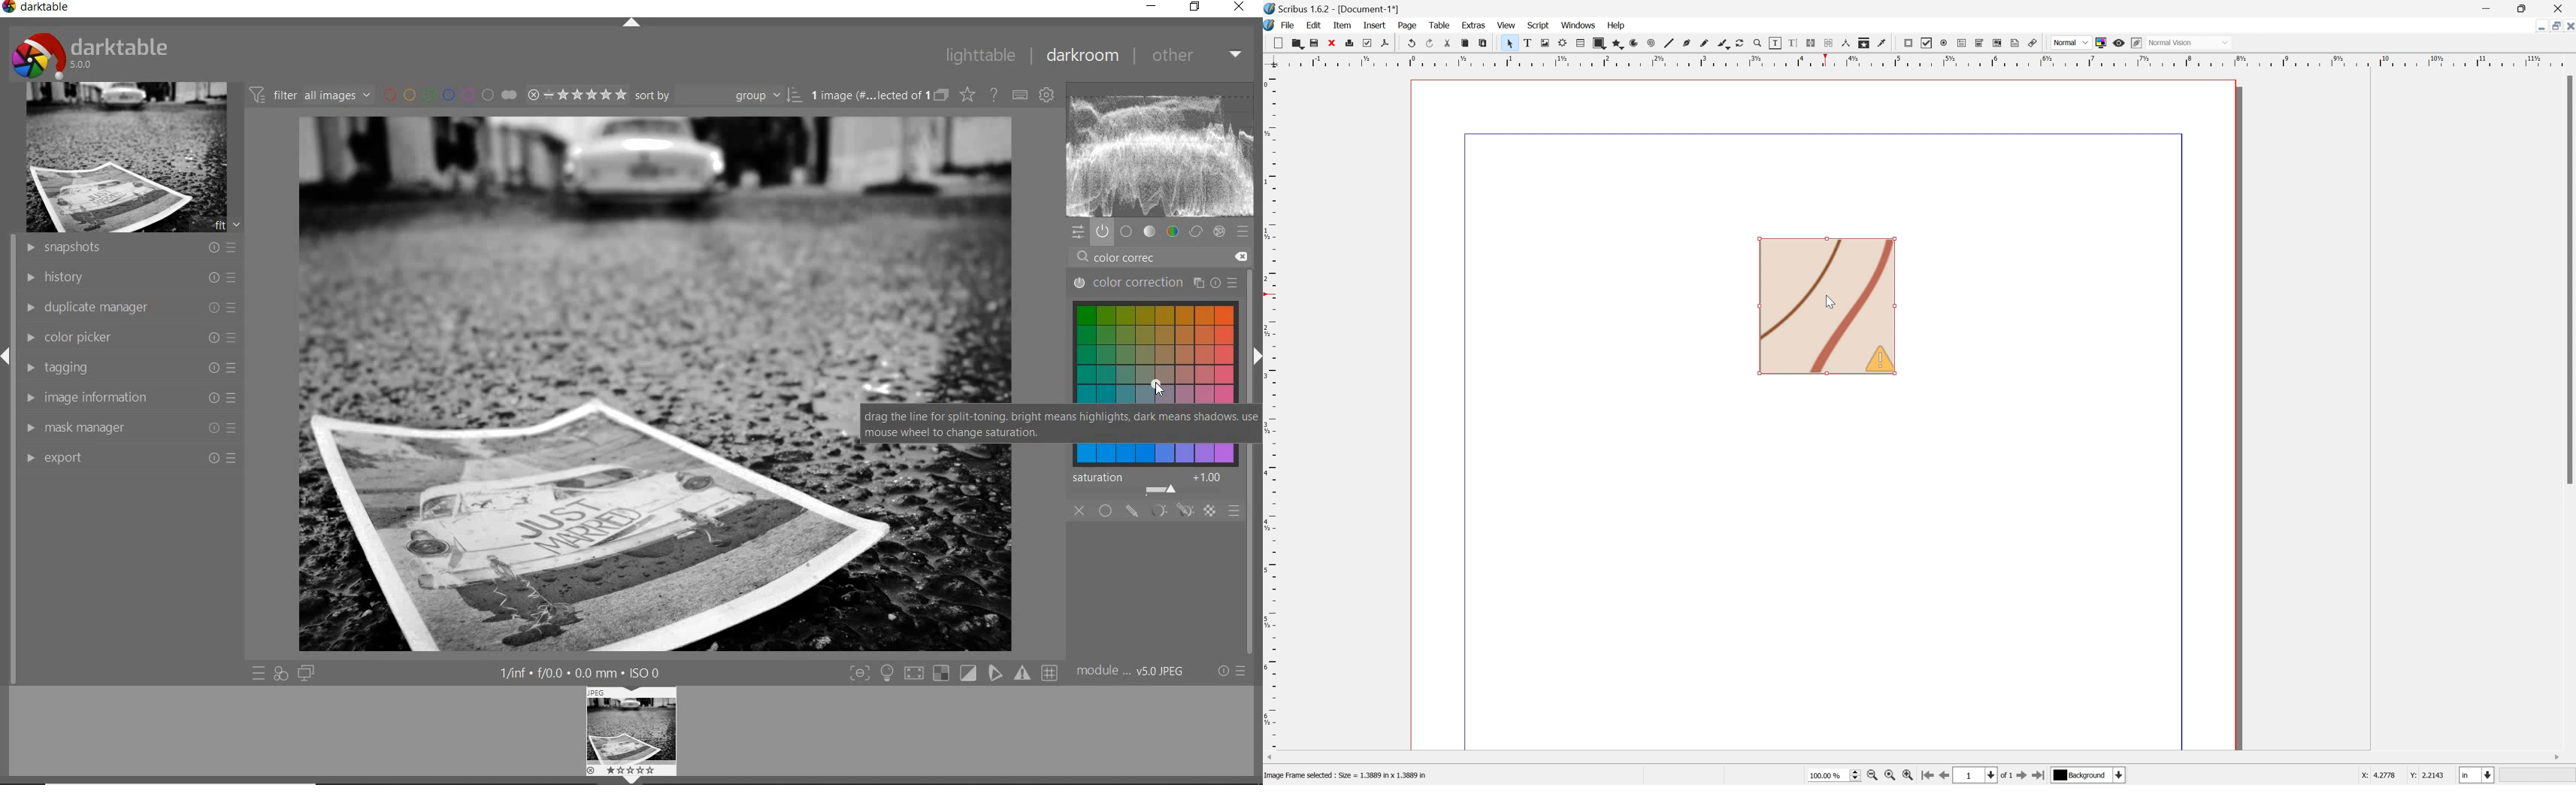  I want to click on Zoom Out, so click(1872, 777).